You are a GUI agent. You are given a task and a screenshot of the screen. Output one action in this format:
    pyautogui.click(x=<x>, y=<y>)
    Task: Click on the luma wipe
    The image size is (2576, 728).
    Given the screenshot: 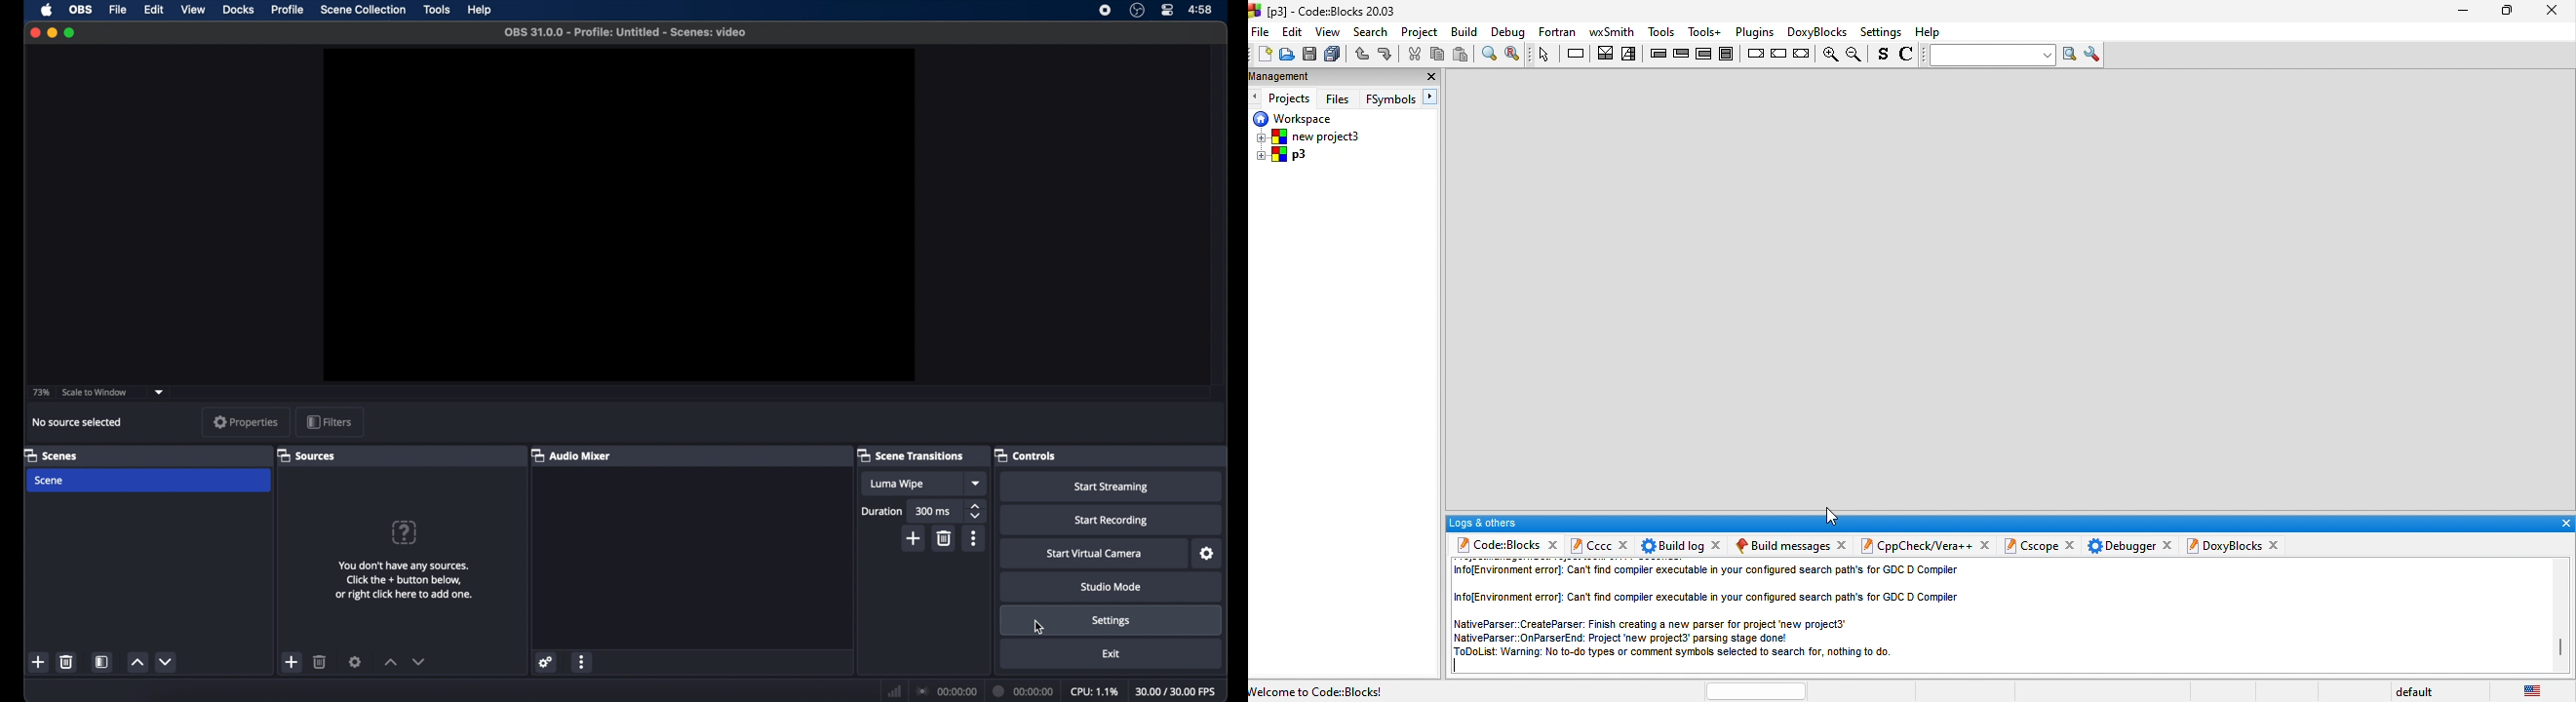 What is the action you would take?
    pyautogui.click(x=896, y=484)
    